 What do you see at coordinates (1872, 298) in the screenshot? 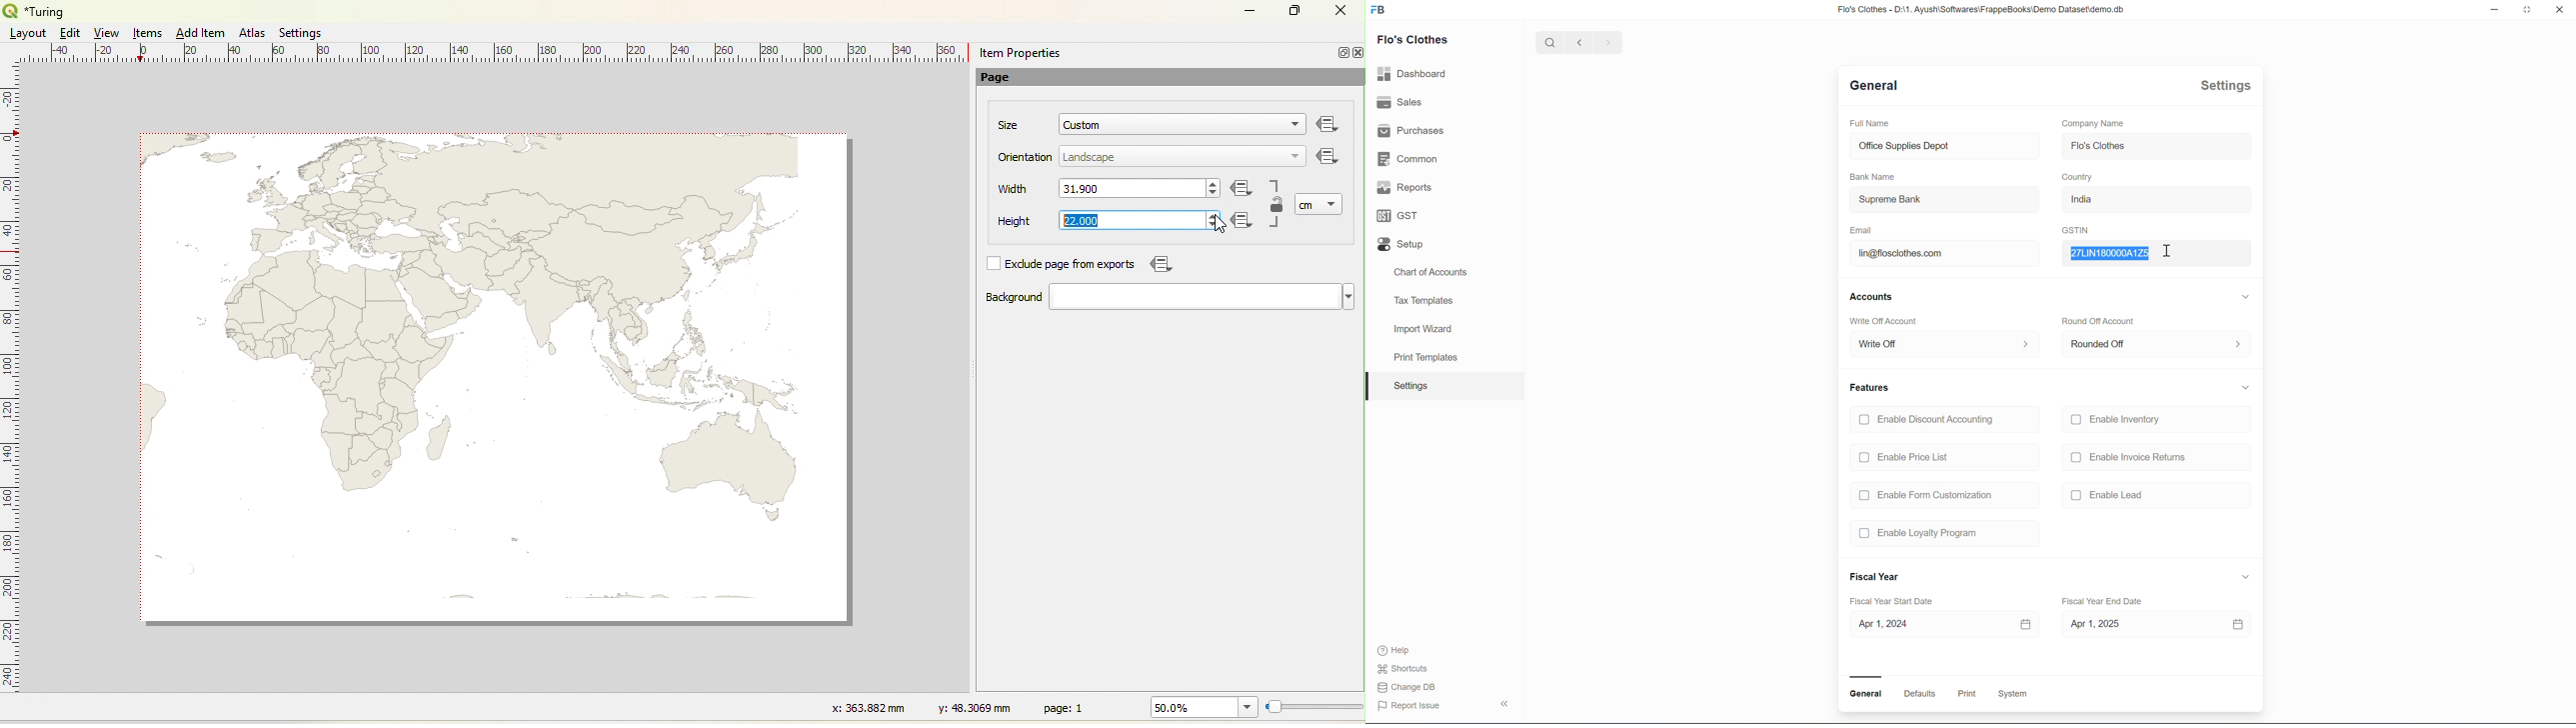
I see `Accounts` at bounding box center [1872, 298].